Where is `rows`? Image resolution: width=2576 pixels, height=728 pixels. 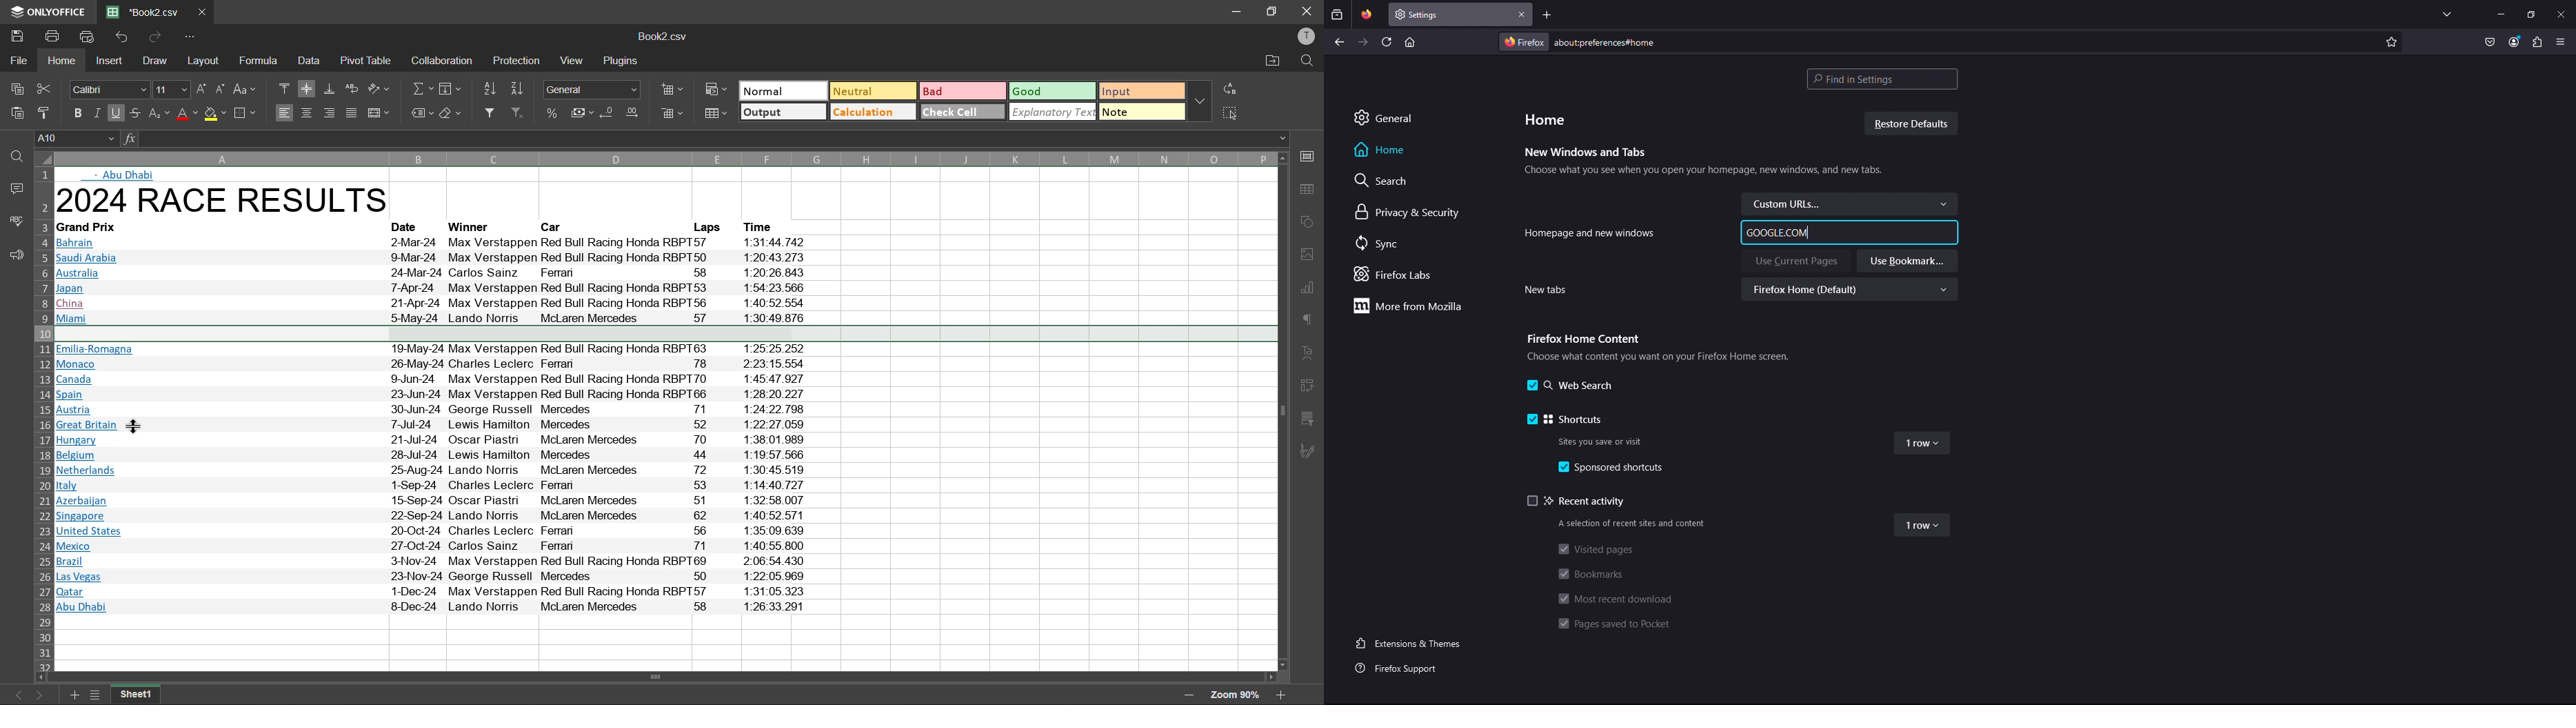 rows is located at coordinates (42, 420).